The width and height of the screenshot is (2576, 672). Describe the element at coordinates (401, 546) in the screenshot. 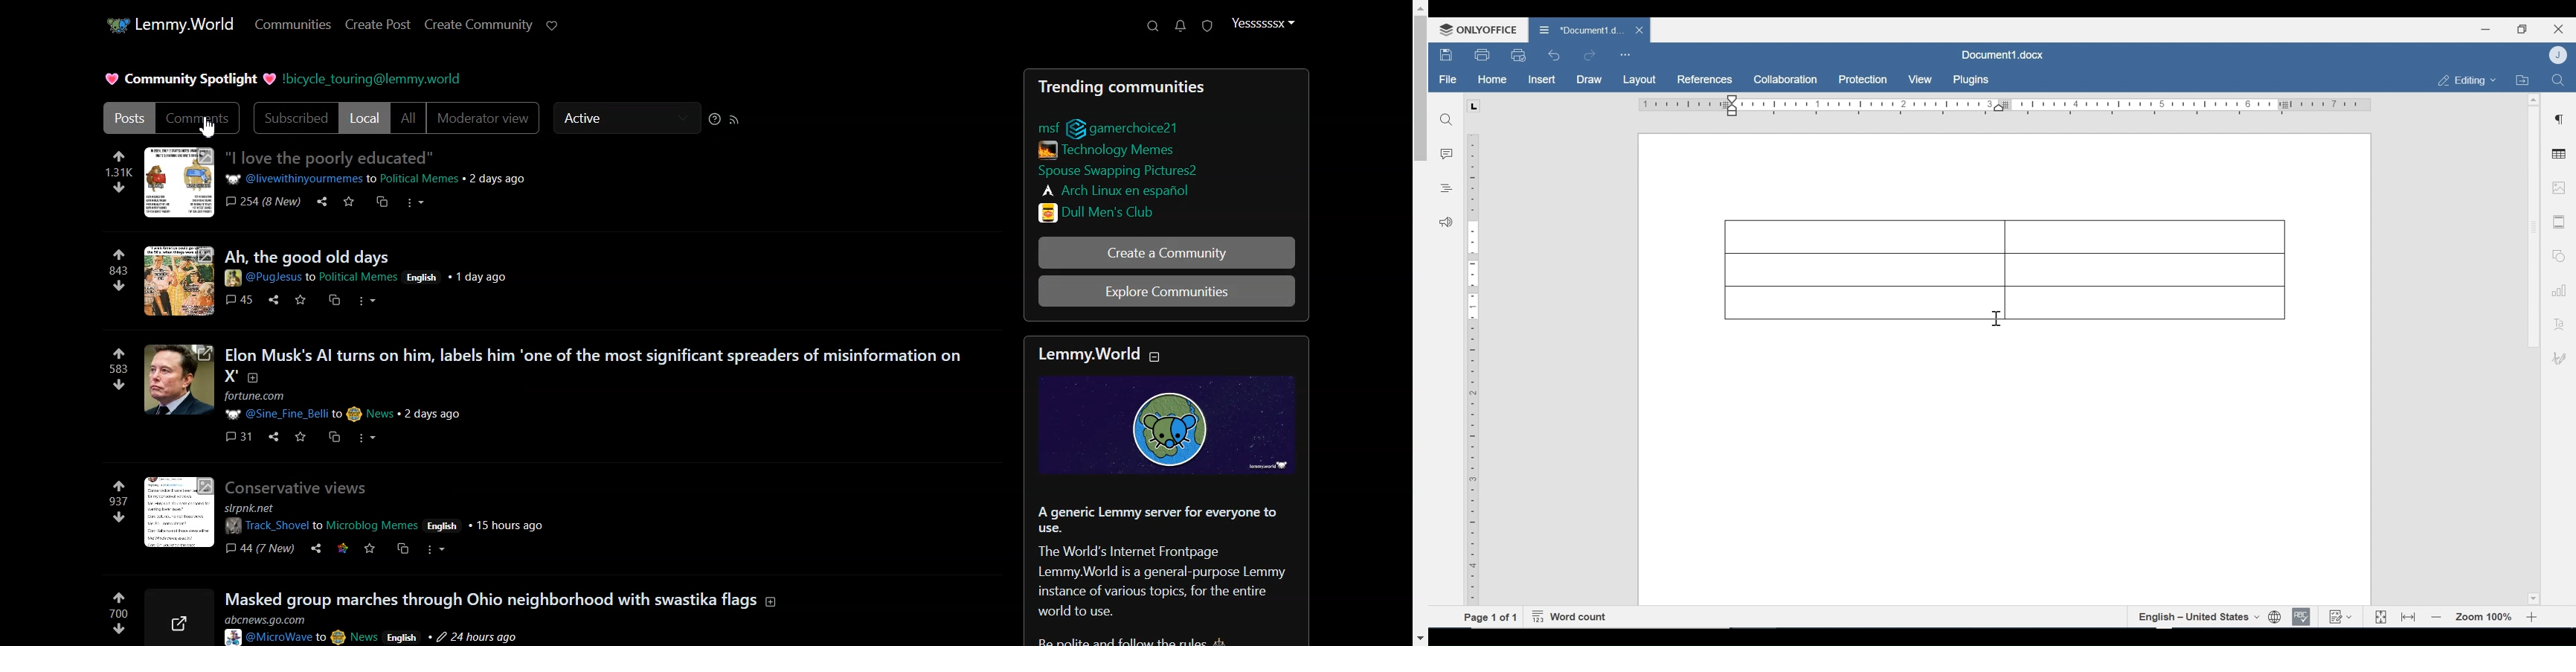

I see `cross post` at that location.